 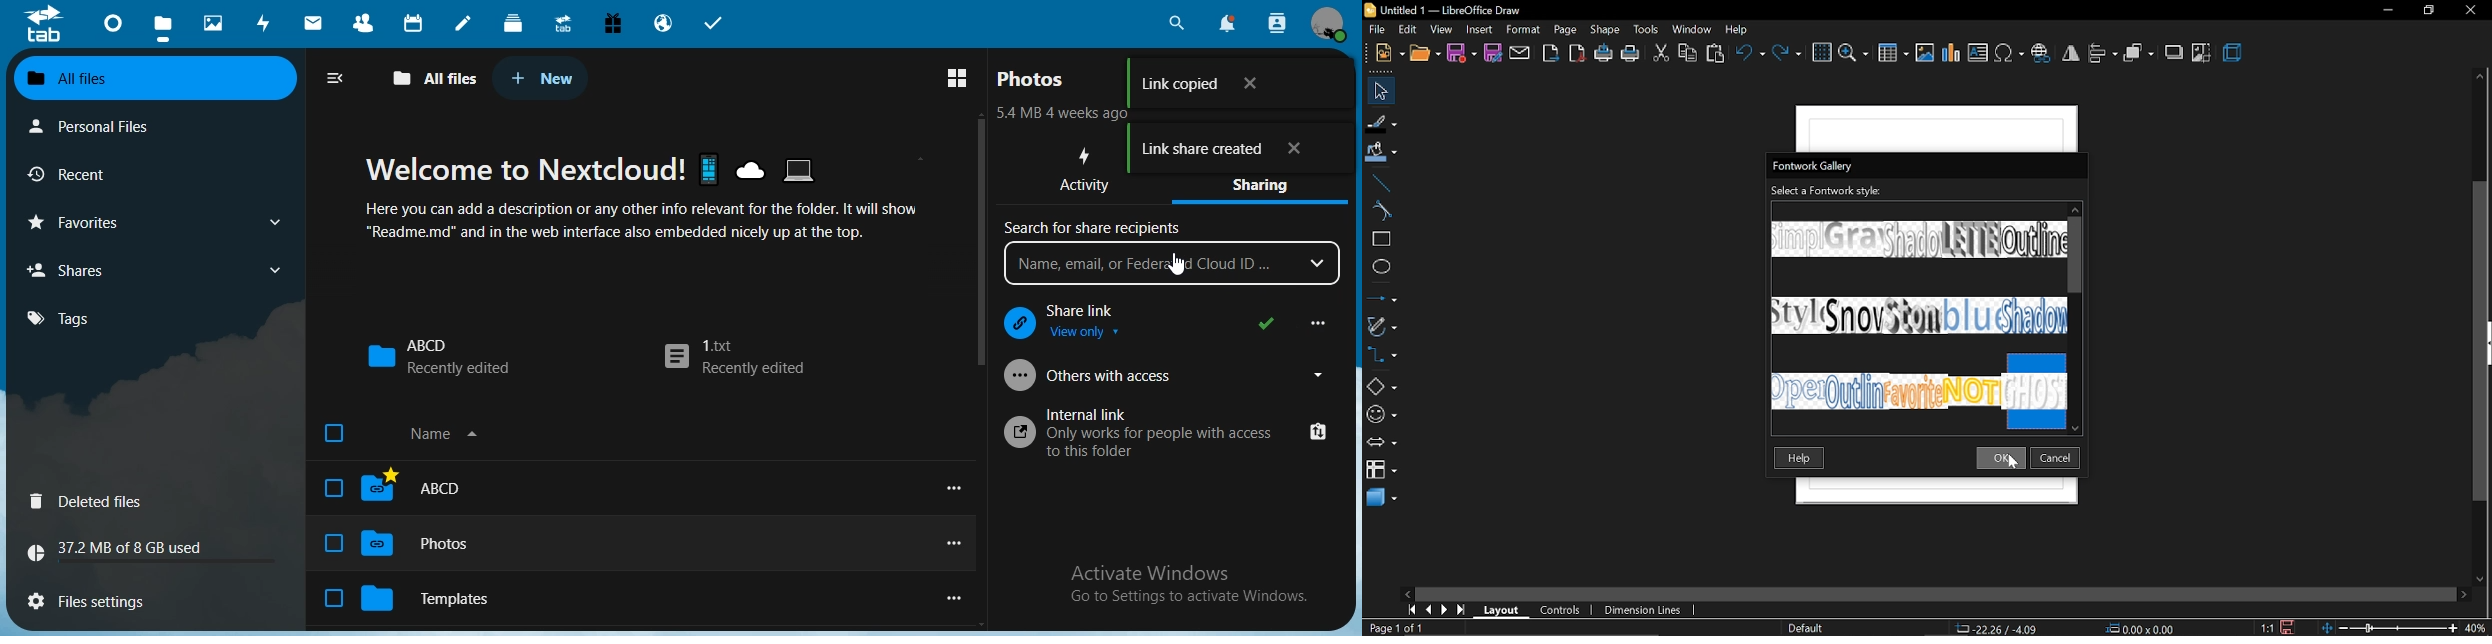 I want to click on select, so click(x=1378, y=89).